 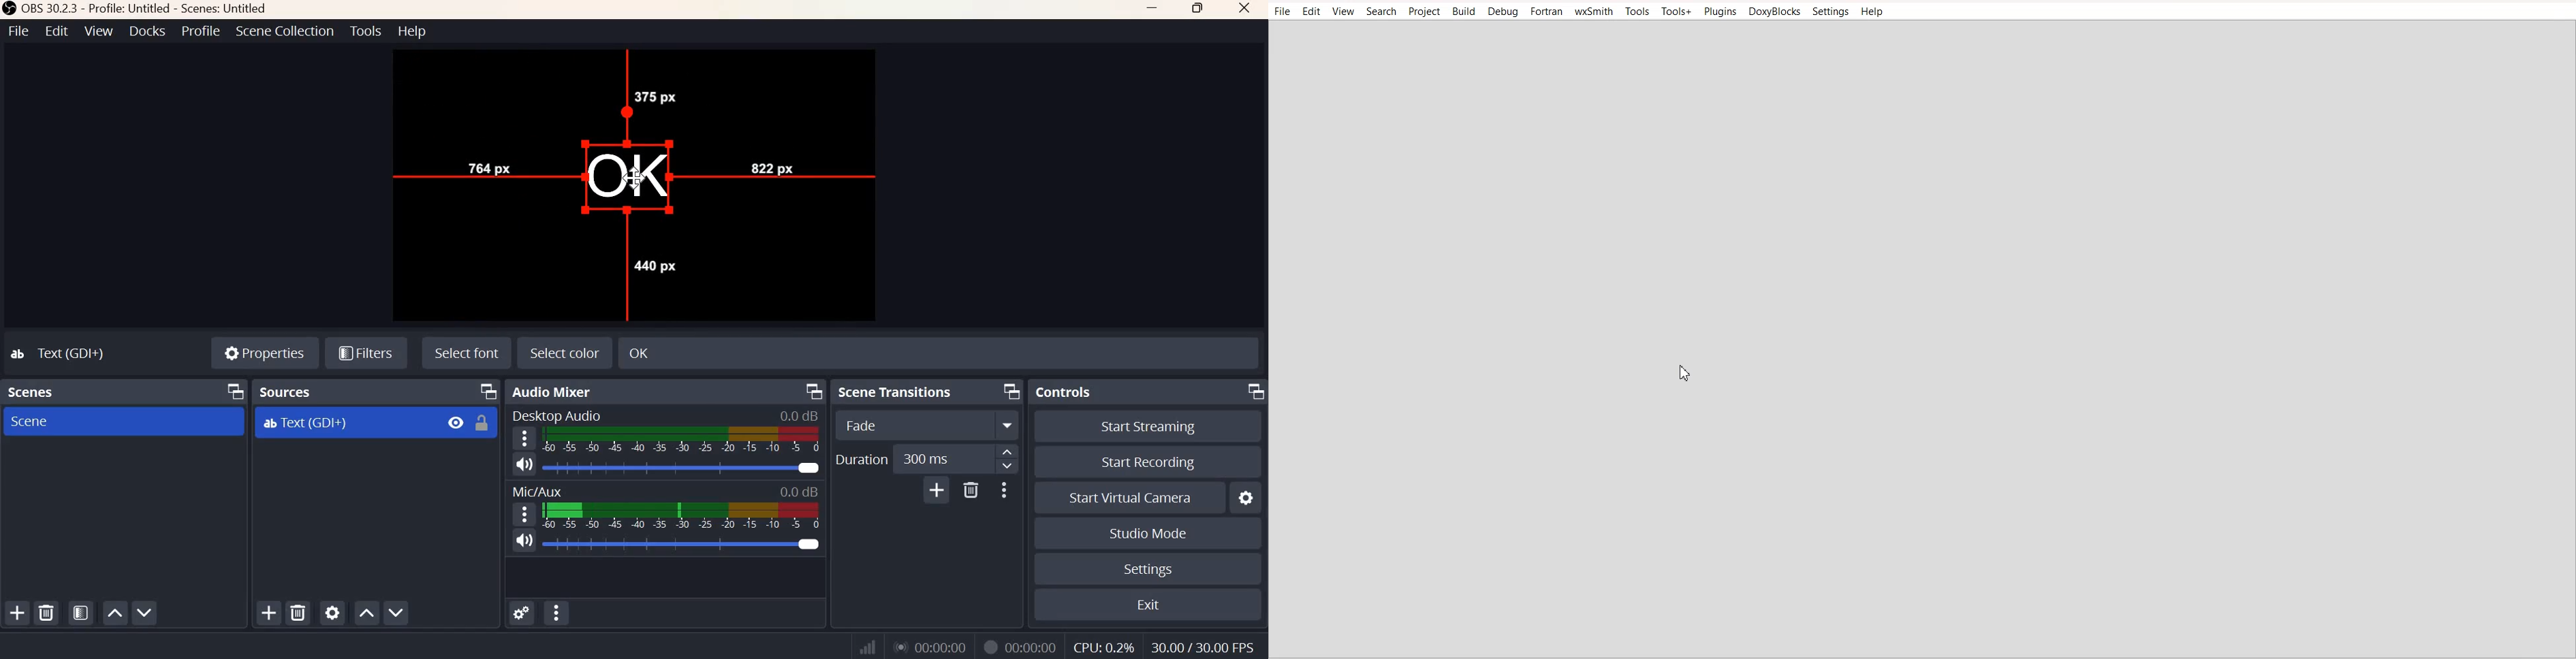 What do you see at coordinates (19, 30) in the screenshot?
I see `File` at bounding box center [19, 30].